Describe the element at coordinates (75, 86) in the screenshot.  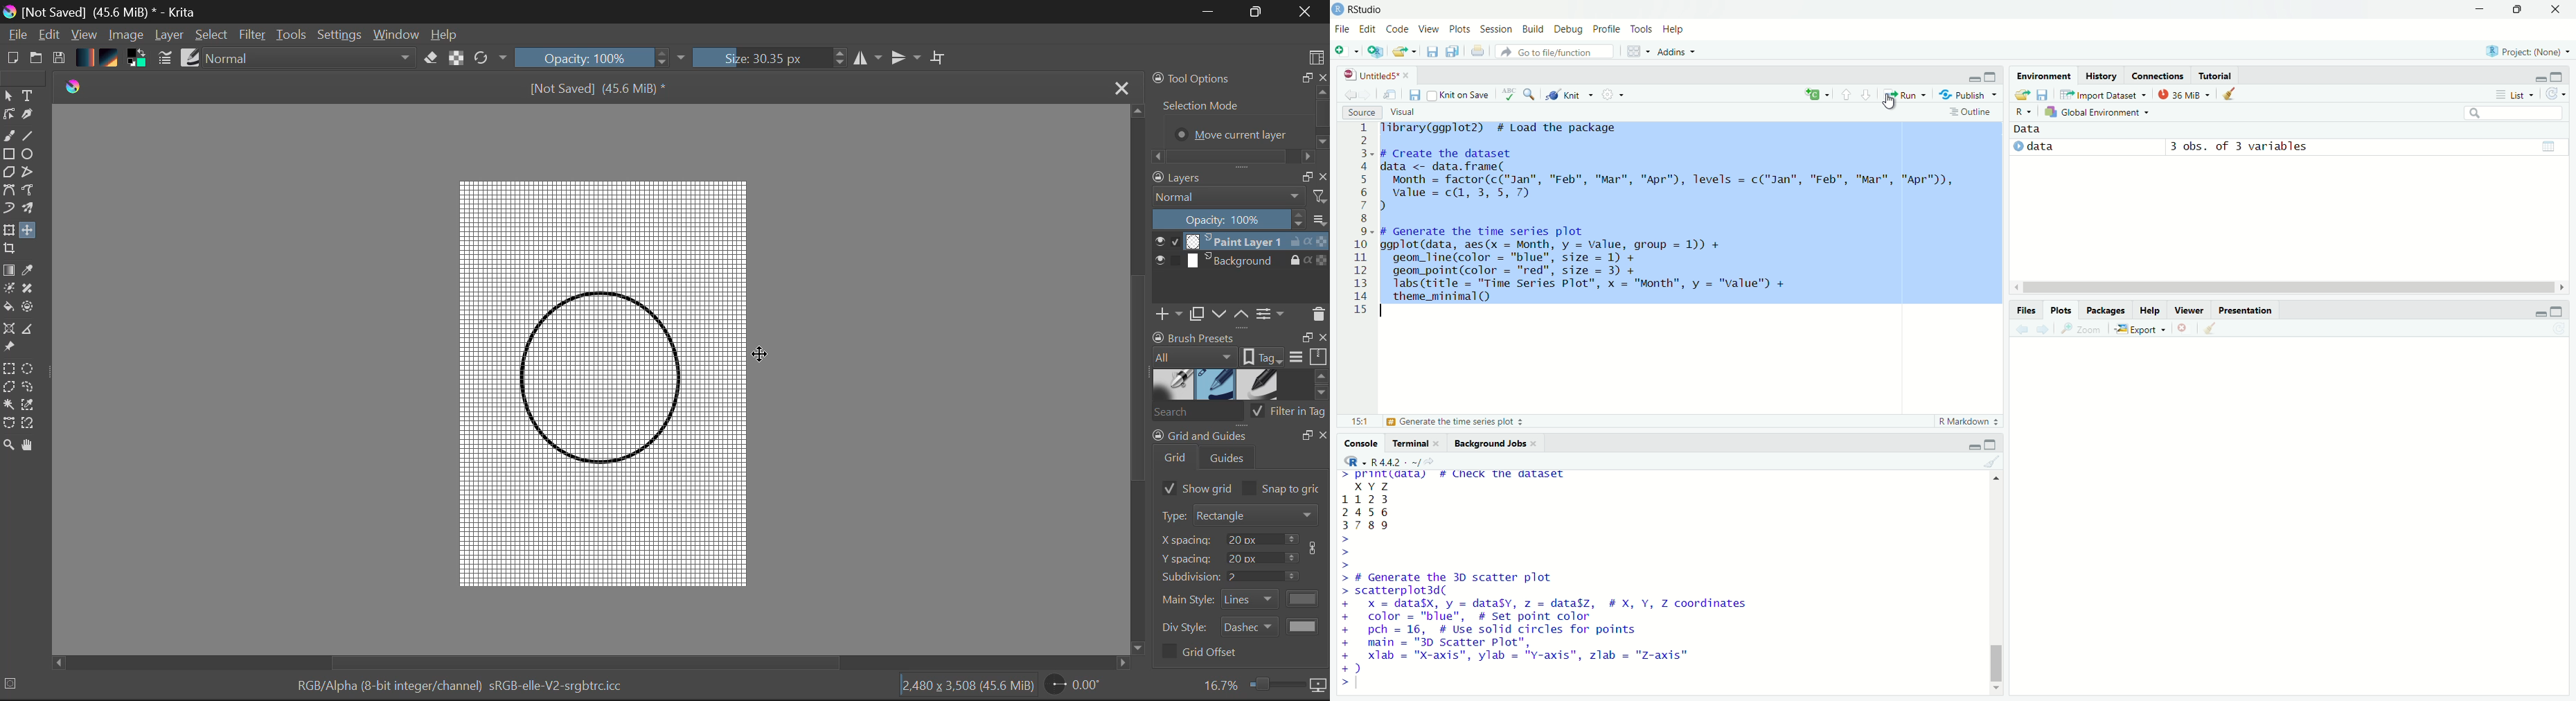
I see `logo` at that location.